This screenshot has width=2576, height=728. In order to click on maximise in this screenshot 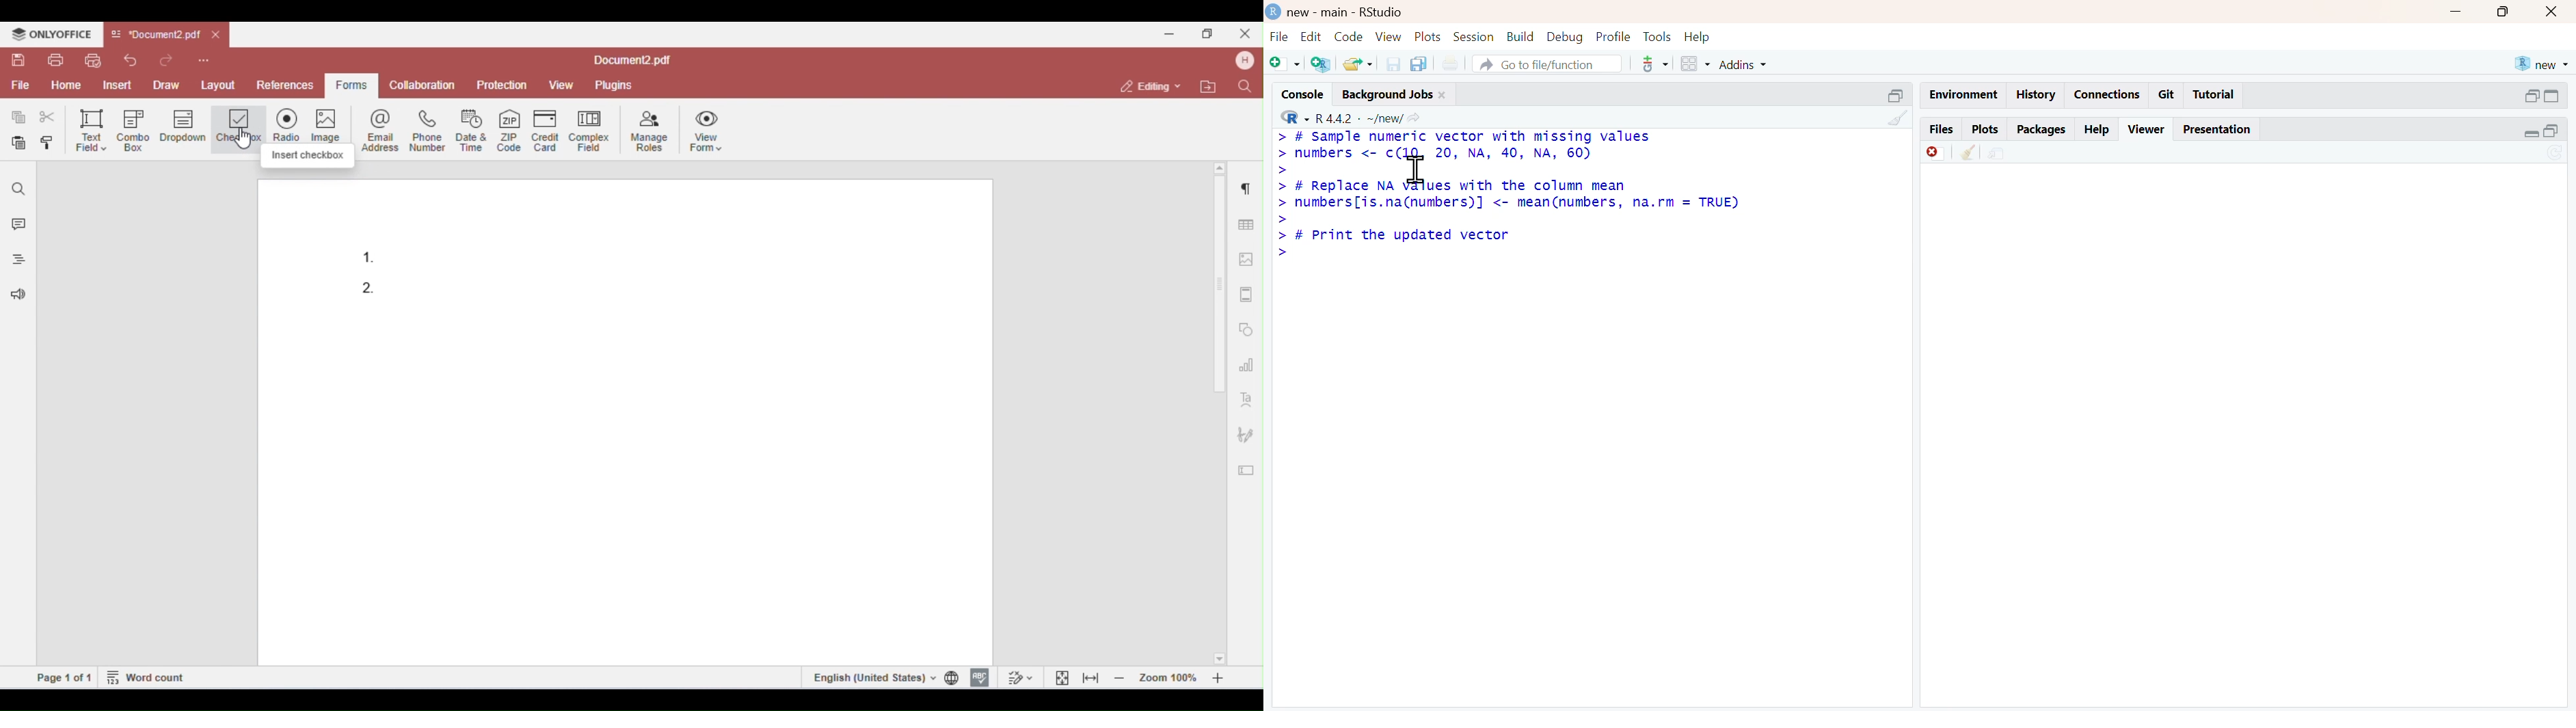, I will do `click(2504, 12)`.